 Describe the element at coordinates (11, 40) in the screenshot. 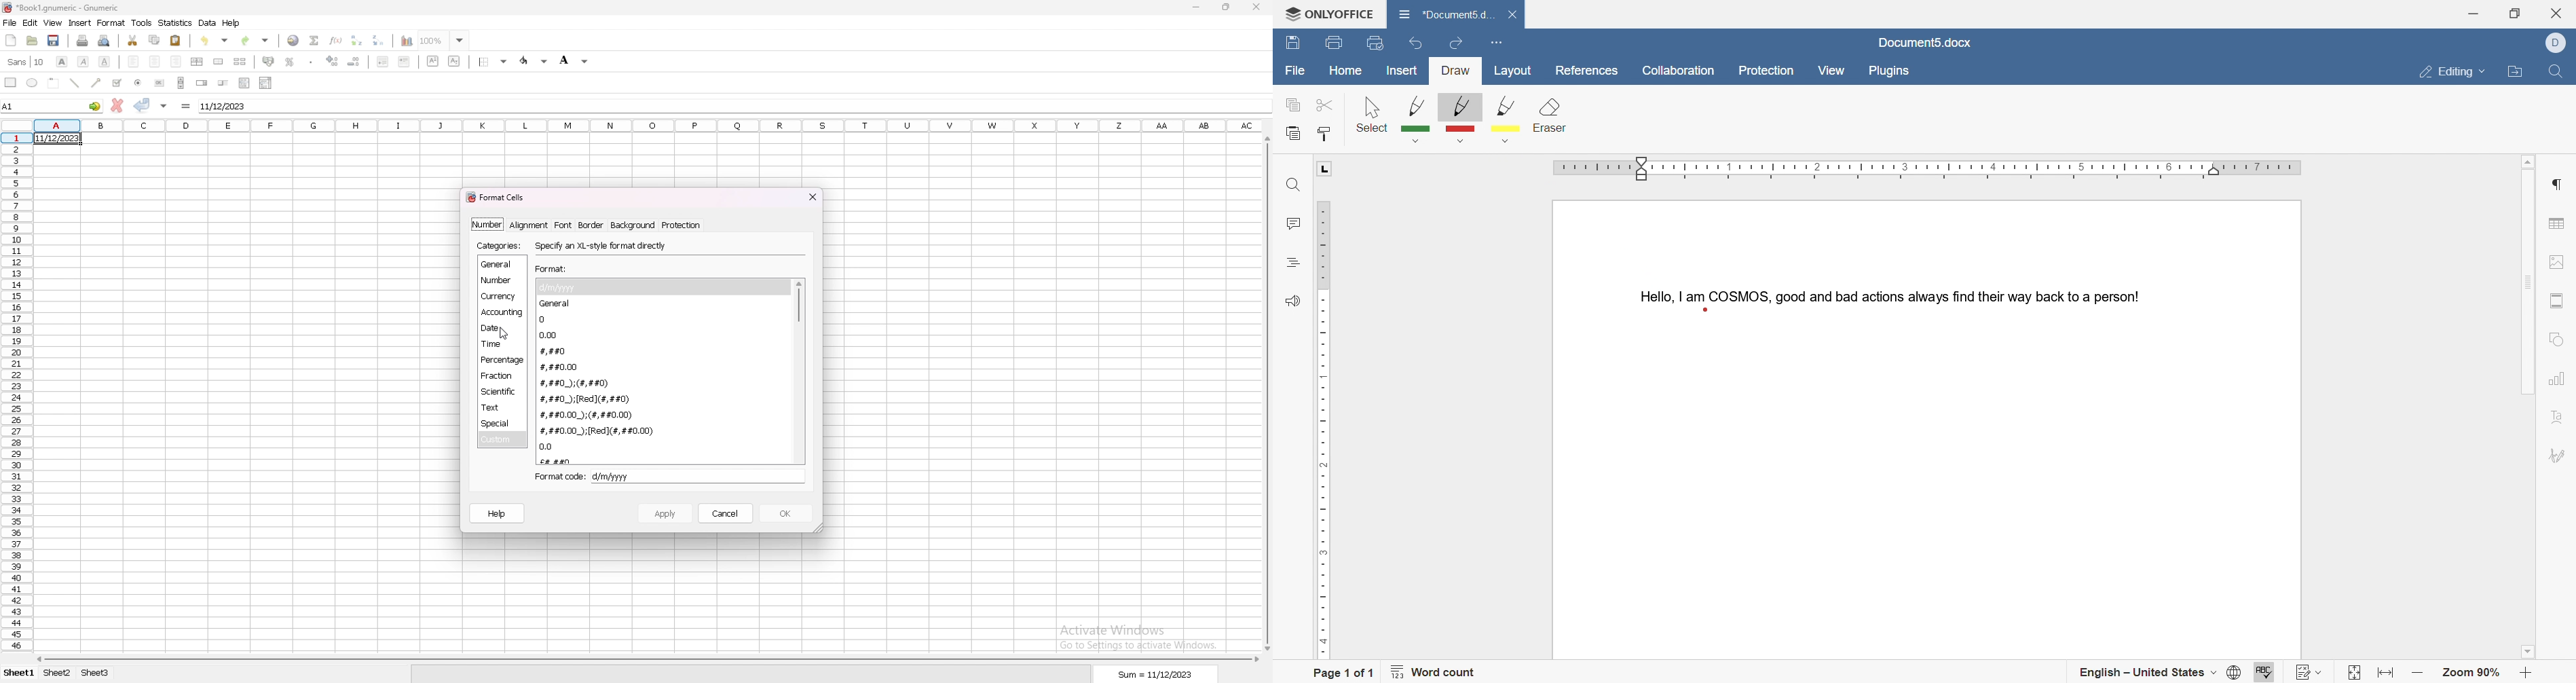

I see `new` at that location.